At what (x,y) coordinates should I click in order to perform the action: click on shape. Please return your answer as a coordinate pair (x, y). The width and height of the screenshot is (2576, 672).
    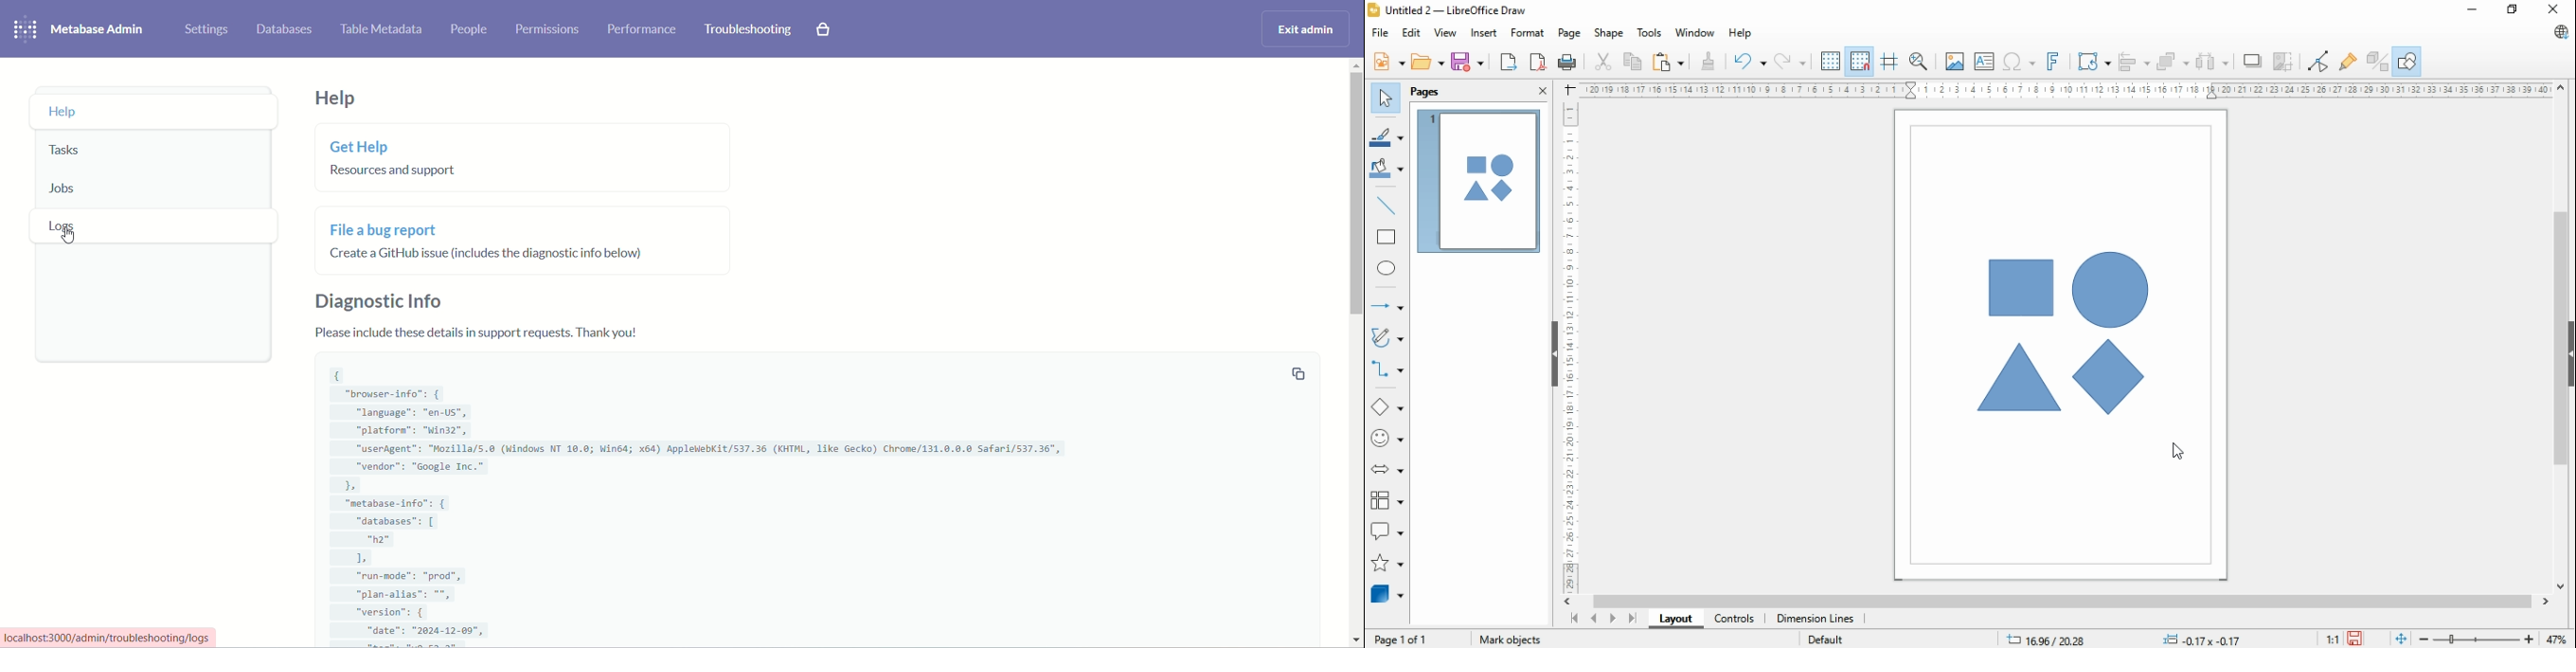
    Looking at the image, I should click on (1608, 33).